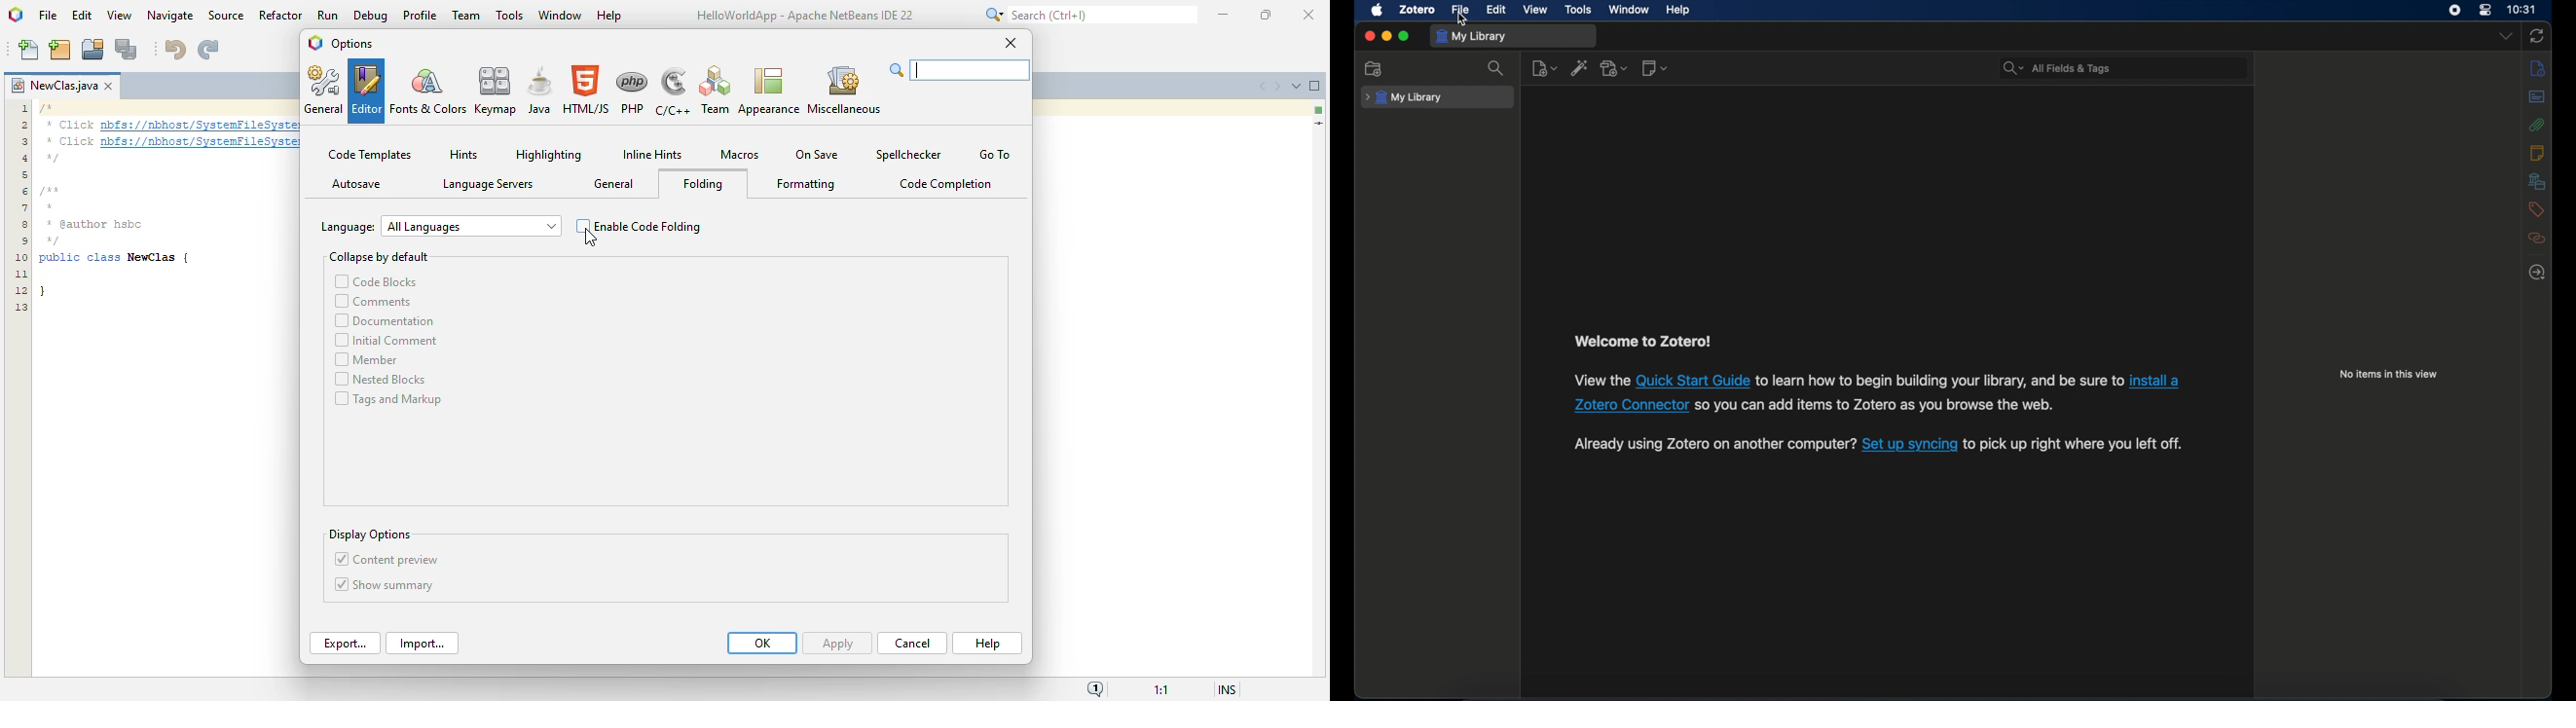 The width and height of the screenshot is (2576, 728). I want to click on * author hsbc public class NewClass |], so click(120, 262).